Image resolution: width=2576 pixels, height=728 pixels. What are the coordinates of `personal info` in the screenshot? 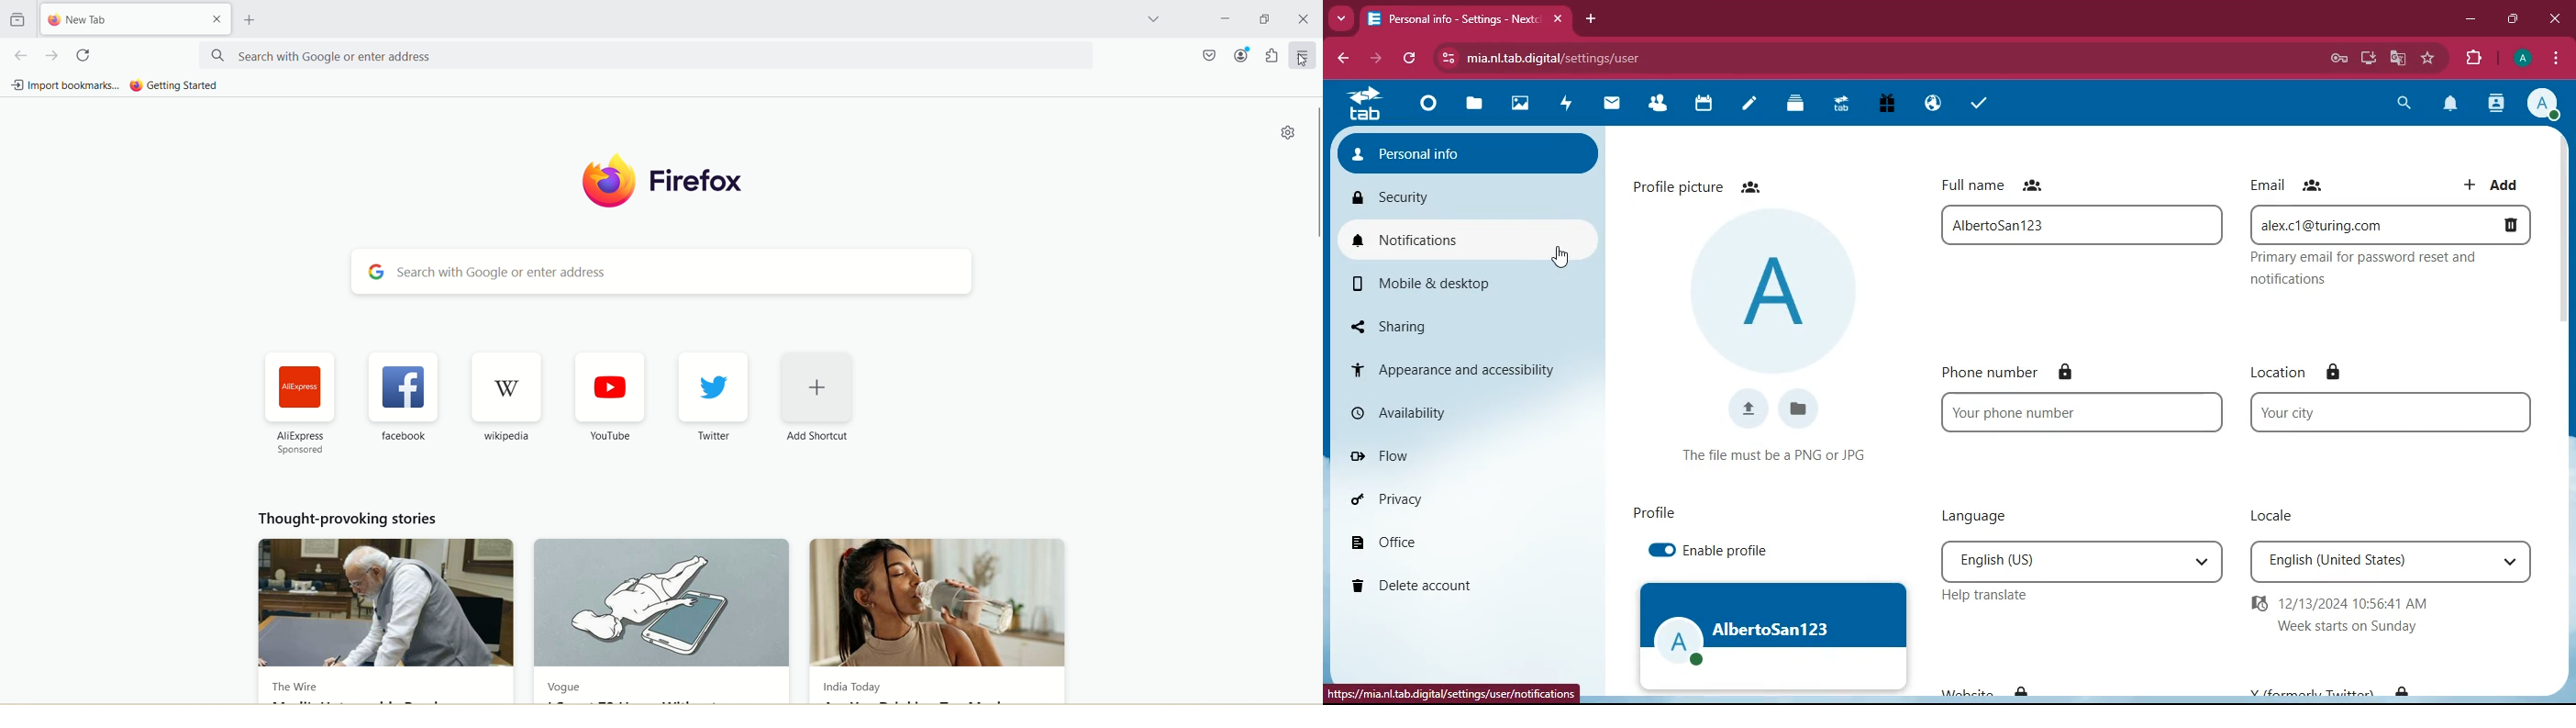 It's located at (1468, 153).